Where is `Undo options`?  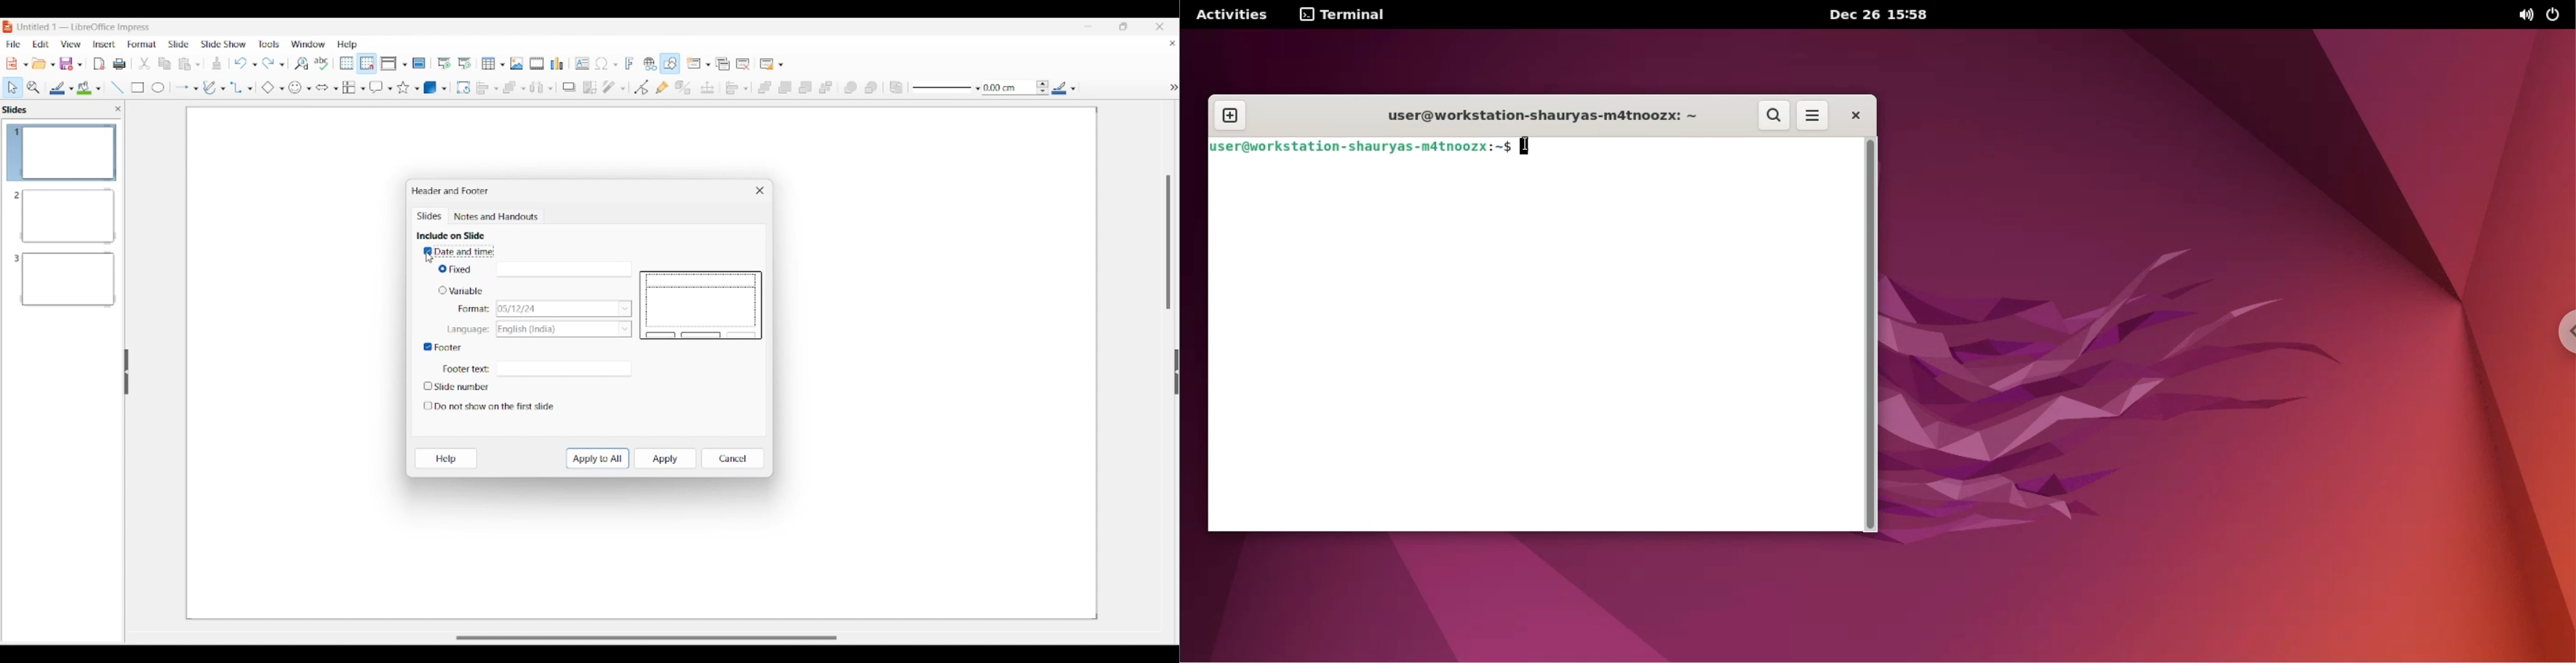 Undo options is located at coordinates (245, 63).